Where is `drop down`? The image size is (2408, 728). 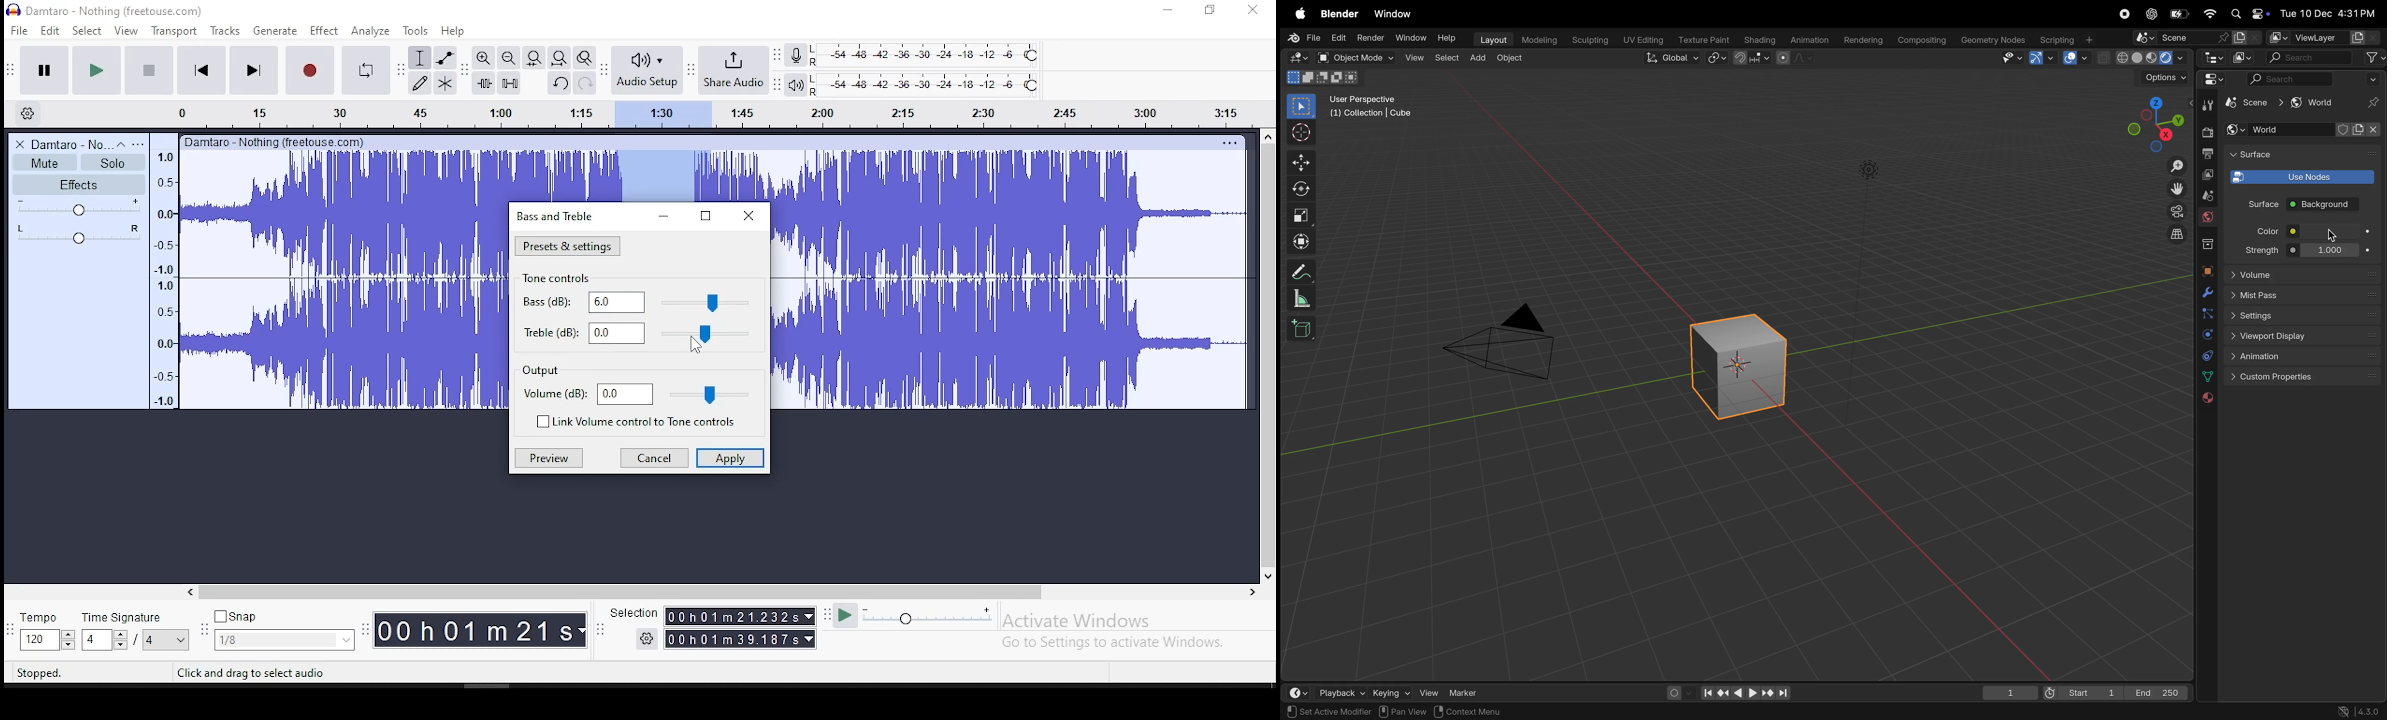 drop down is located at coordinates (182, 640).